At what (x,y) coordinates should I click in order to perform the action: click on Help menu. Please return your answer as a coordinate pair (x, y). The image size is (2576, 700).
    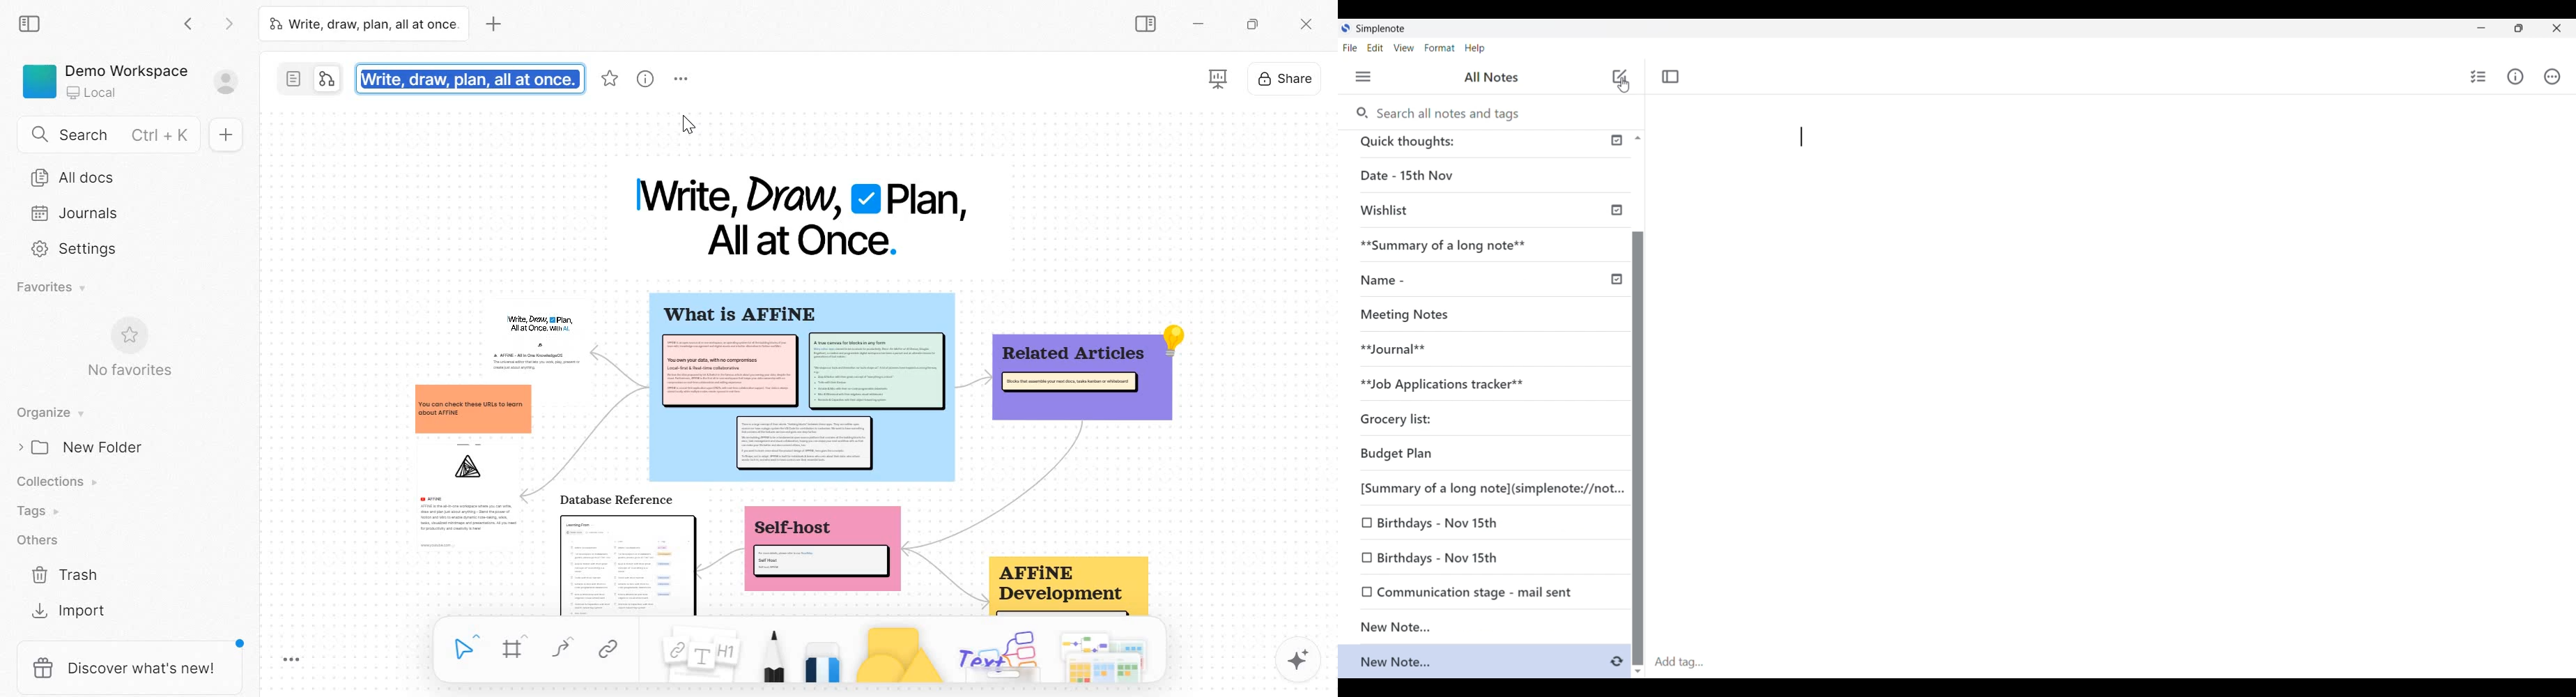
    Looking at the image, I should click on (1475, 48).